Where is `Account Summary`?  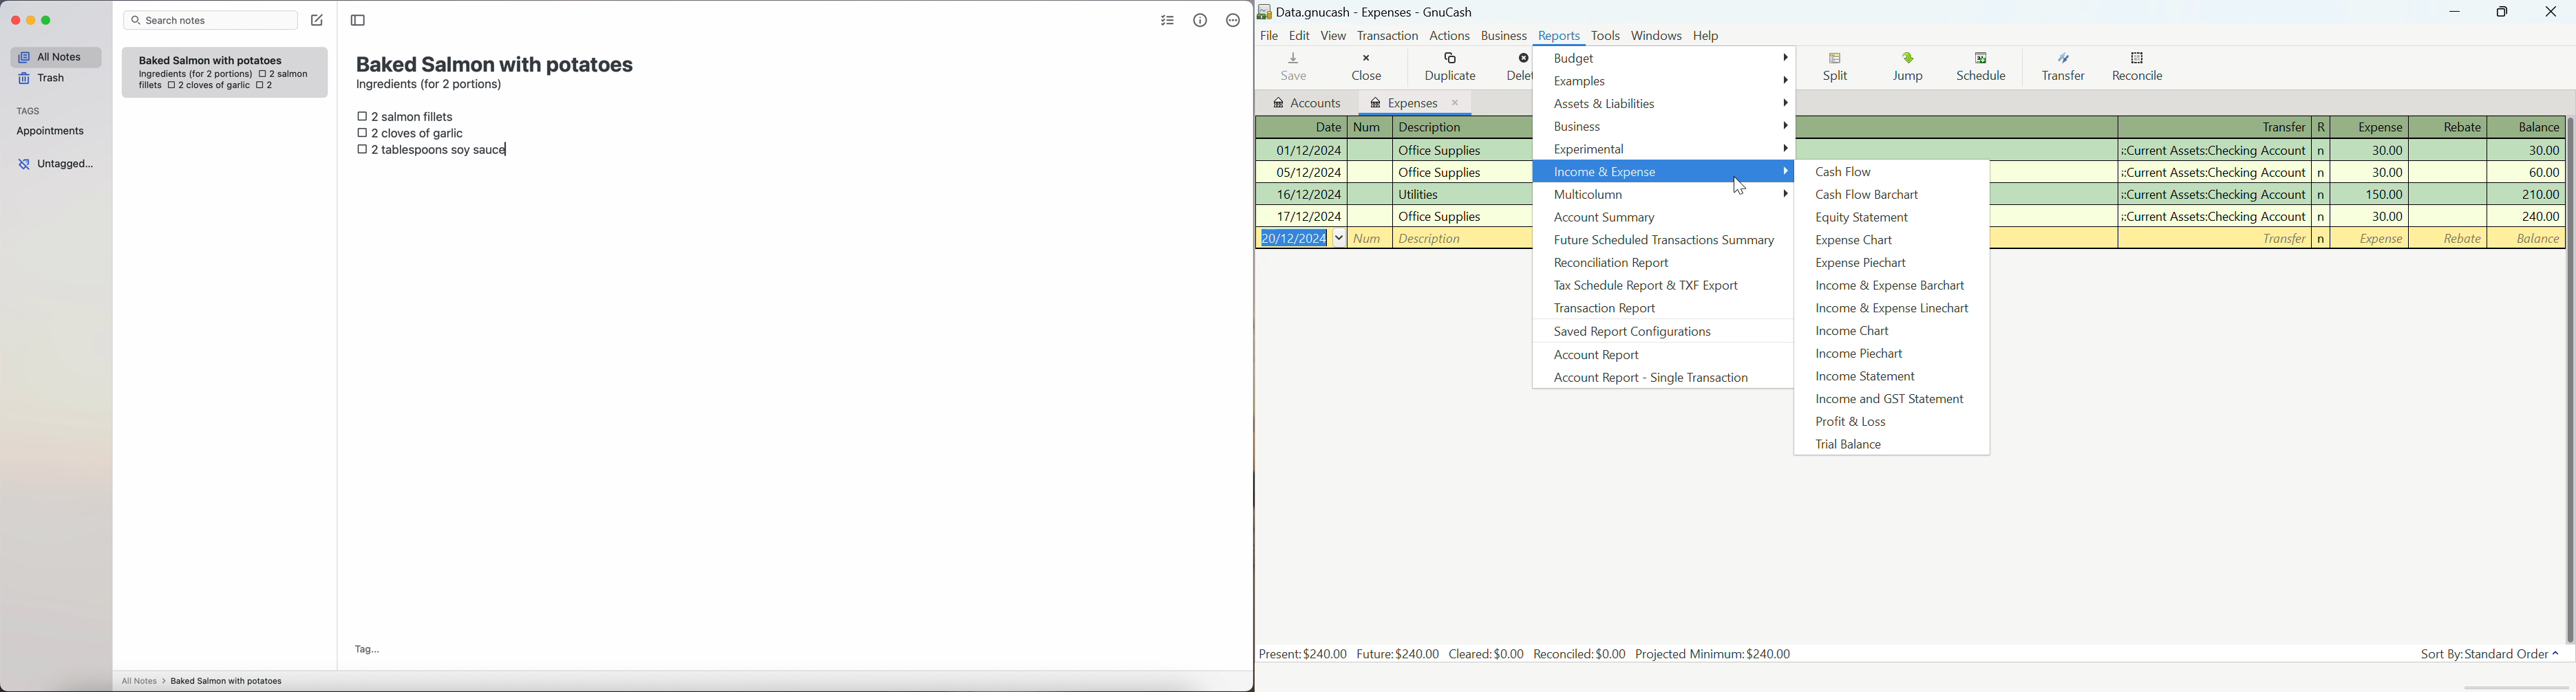
Account Summary is located at coordinates (1659, 219).